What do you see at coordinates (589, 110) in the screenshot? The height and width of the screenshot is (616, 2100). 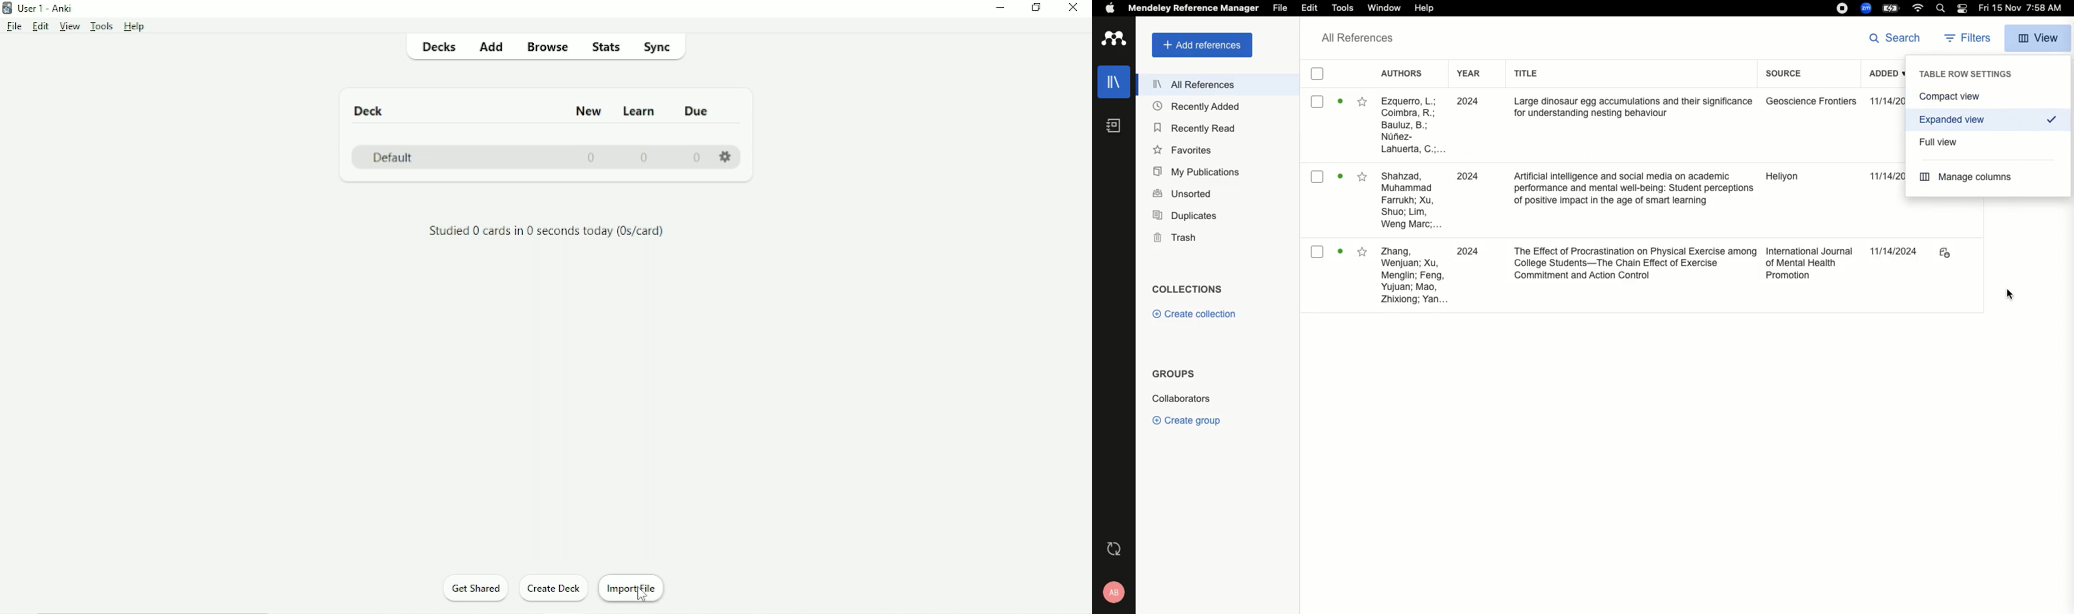 I see `New` at bounding box center [589, 110].